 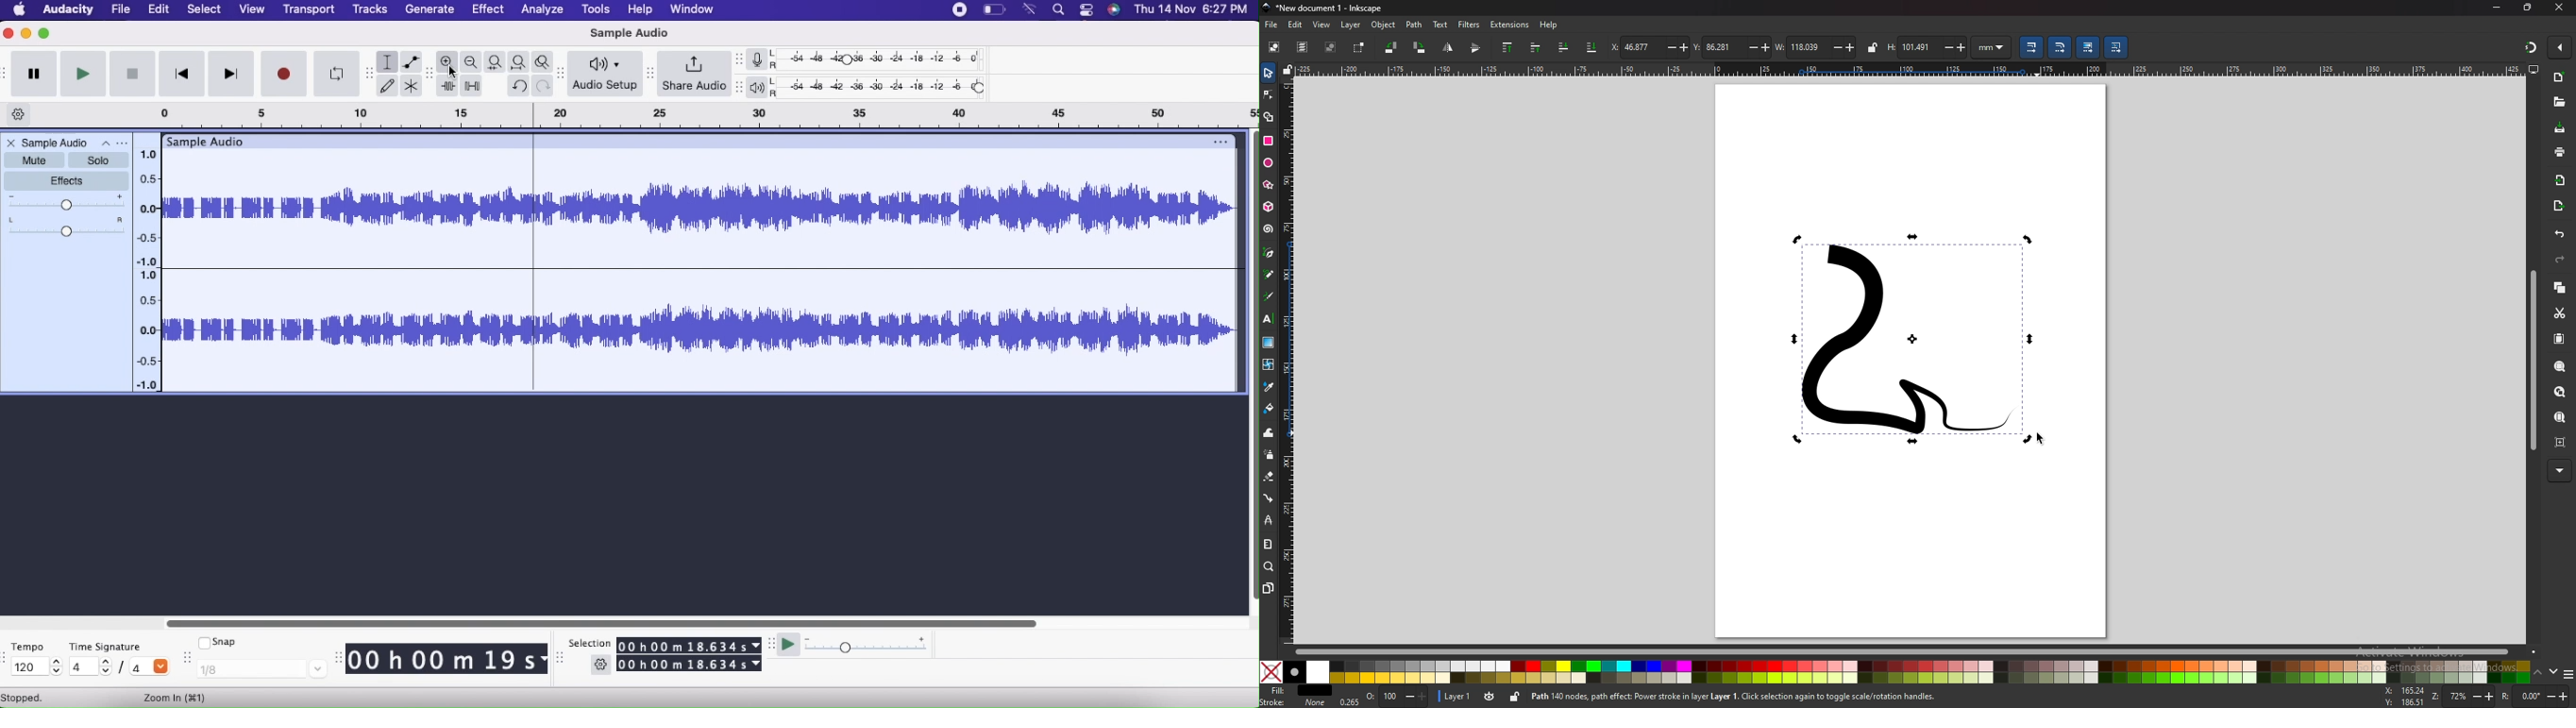 I want to click on vertical ruler, so click(x=1289, y=362).